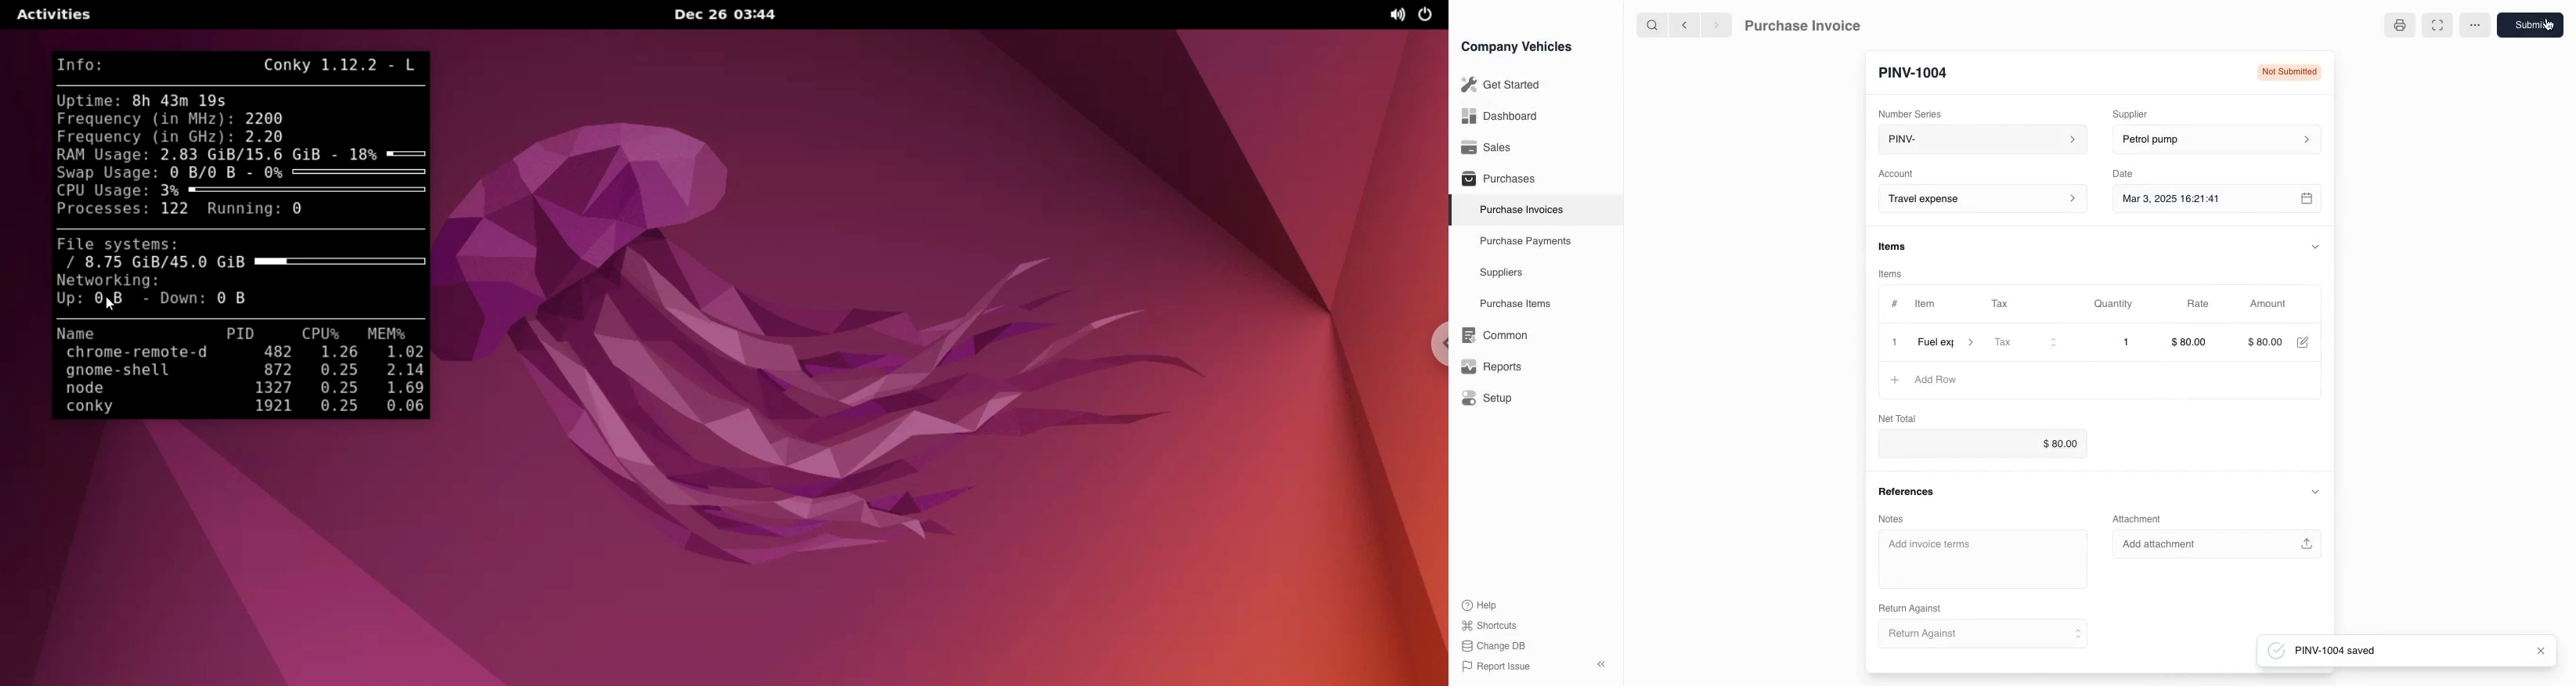 The image size is (2576, 700). I want to click on full screen, so click(2435, 25).